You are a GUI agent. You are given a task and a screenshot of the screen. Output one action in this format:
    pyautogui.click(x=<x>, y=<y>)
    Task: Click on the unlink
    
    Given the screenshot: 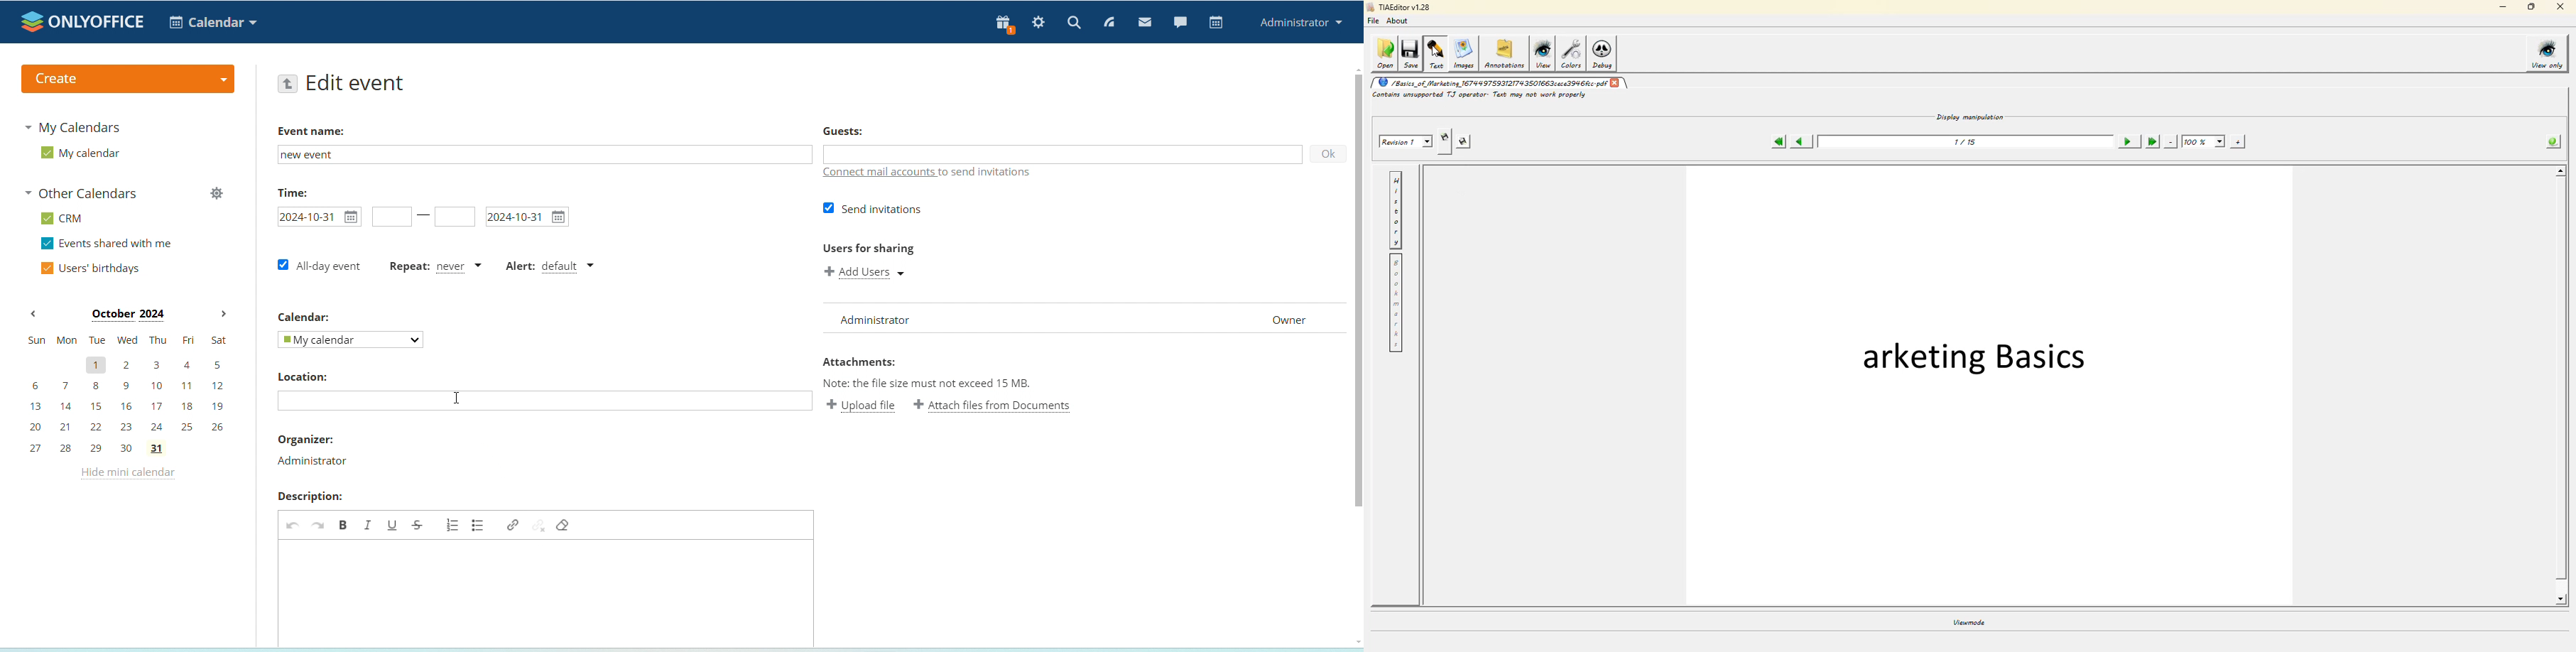 What is the action you would take?
    pyautogui.click(x=539, y=524)
    